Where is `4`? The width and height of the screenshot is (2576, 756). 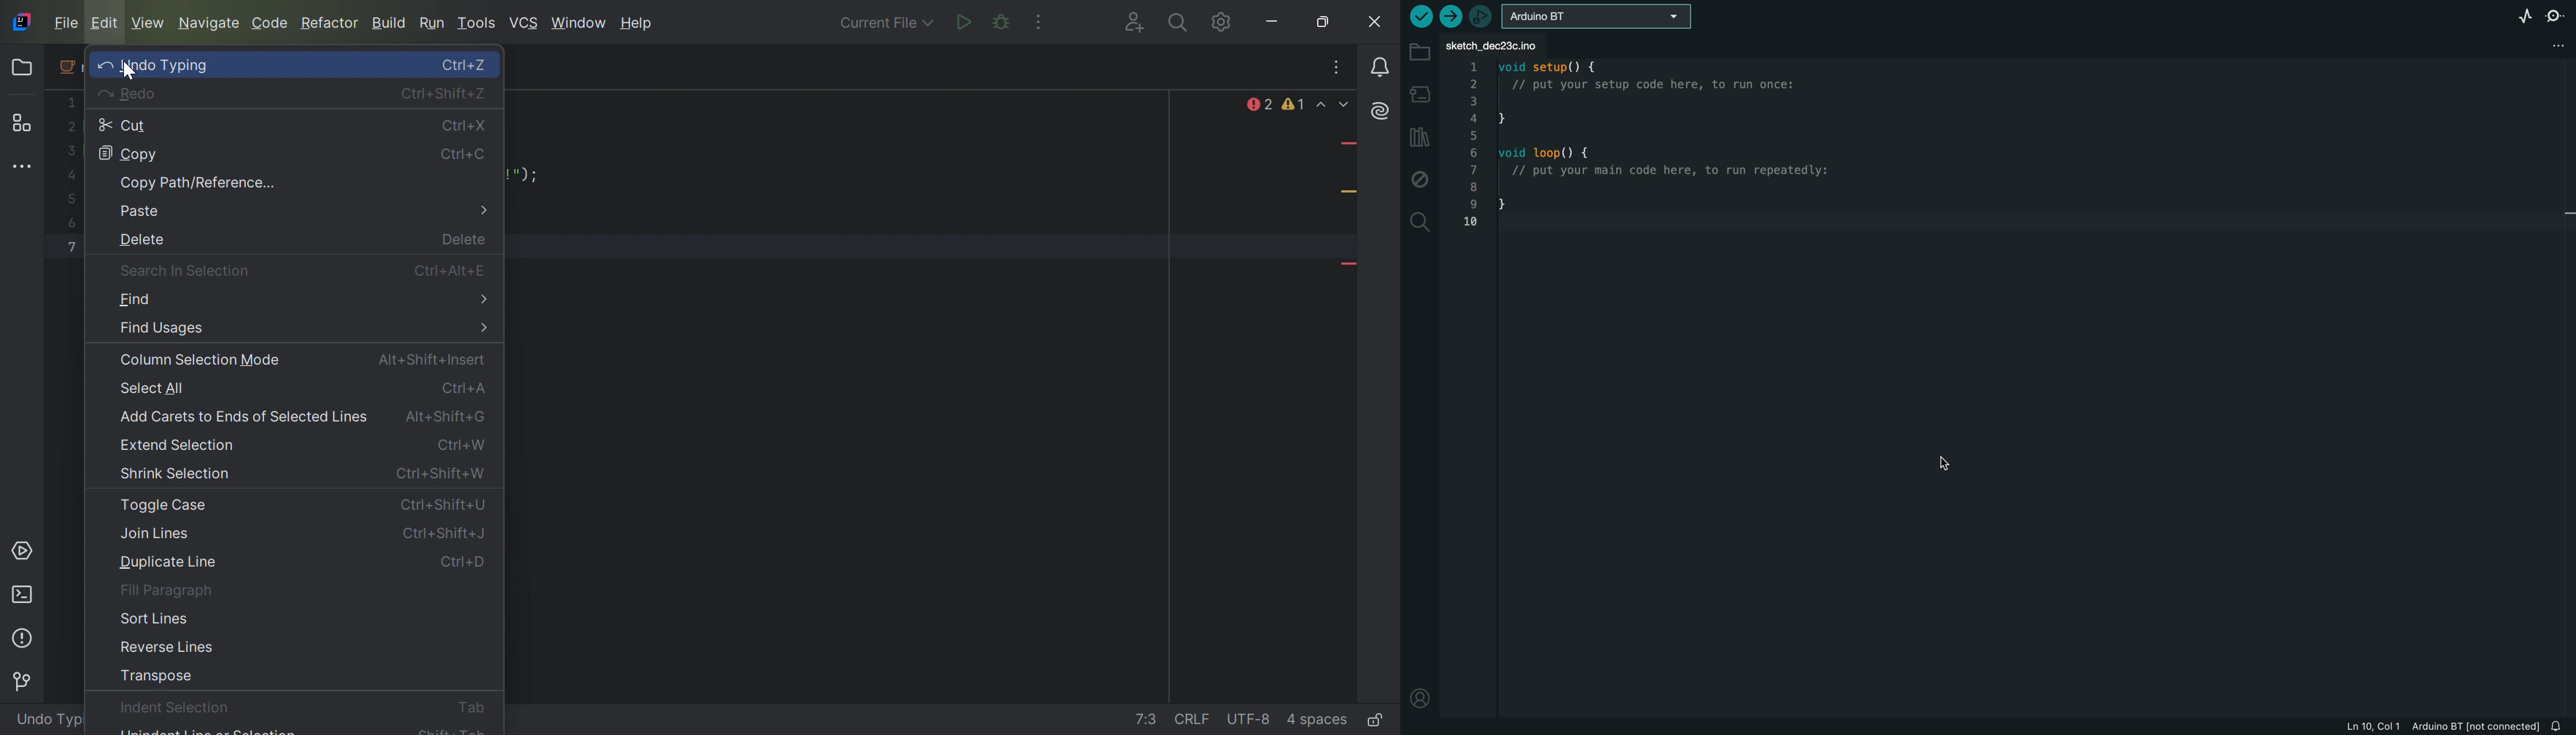
4 is located at coordinates (69, 182).